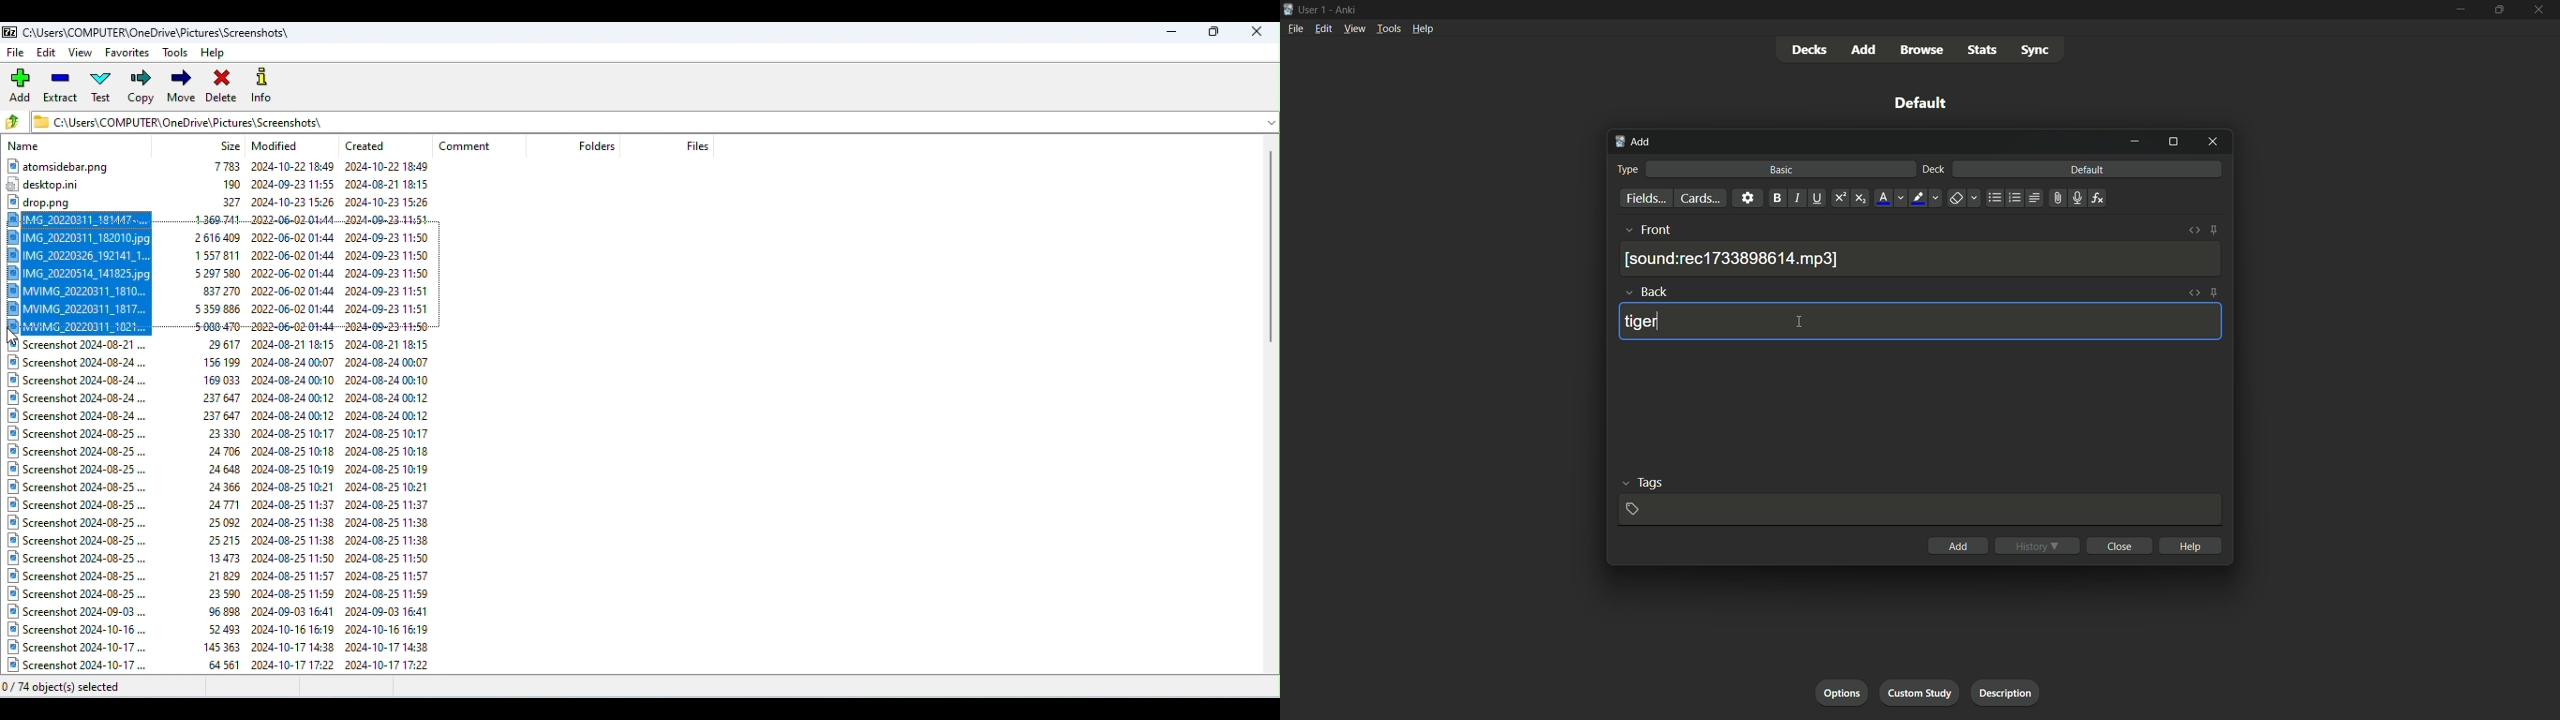 The image size is (2576, 728). What do you see at coordinates (142, 88) in the screenshot?
I see `Copy` at bounding box center [142, 88].